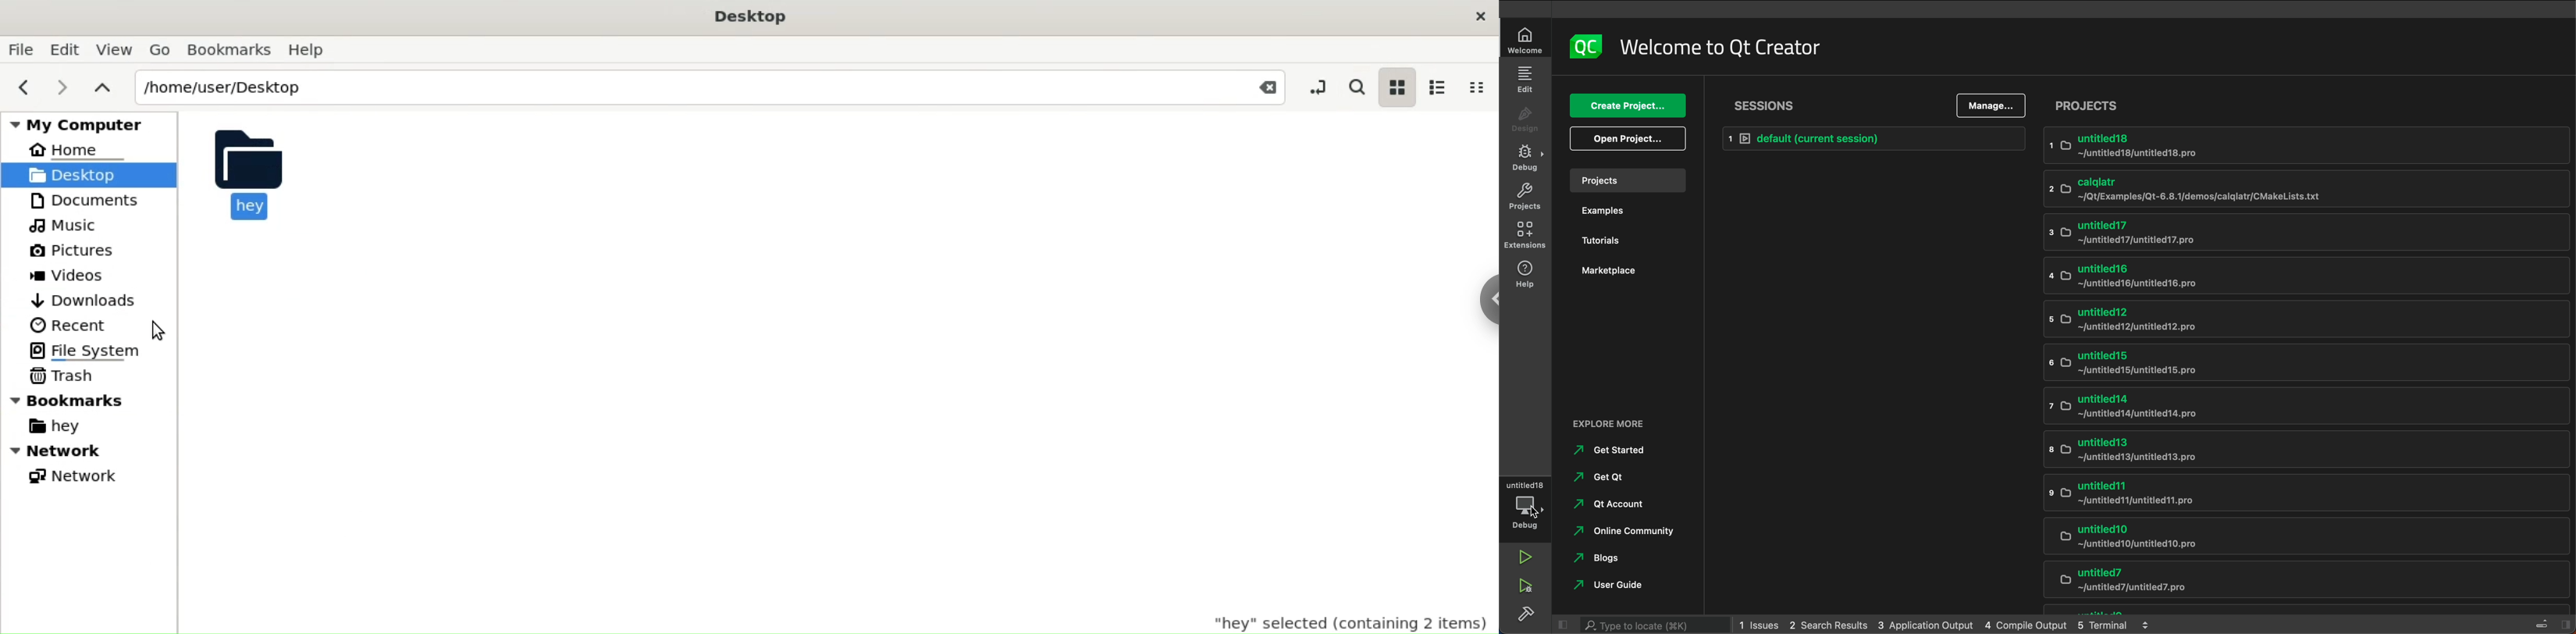 This screenshot has height=644, width=2576. What do you see at coordinates (68, 325) in the screenshot?
I see `Recent` at bounding box center [68, 325].